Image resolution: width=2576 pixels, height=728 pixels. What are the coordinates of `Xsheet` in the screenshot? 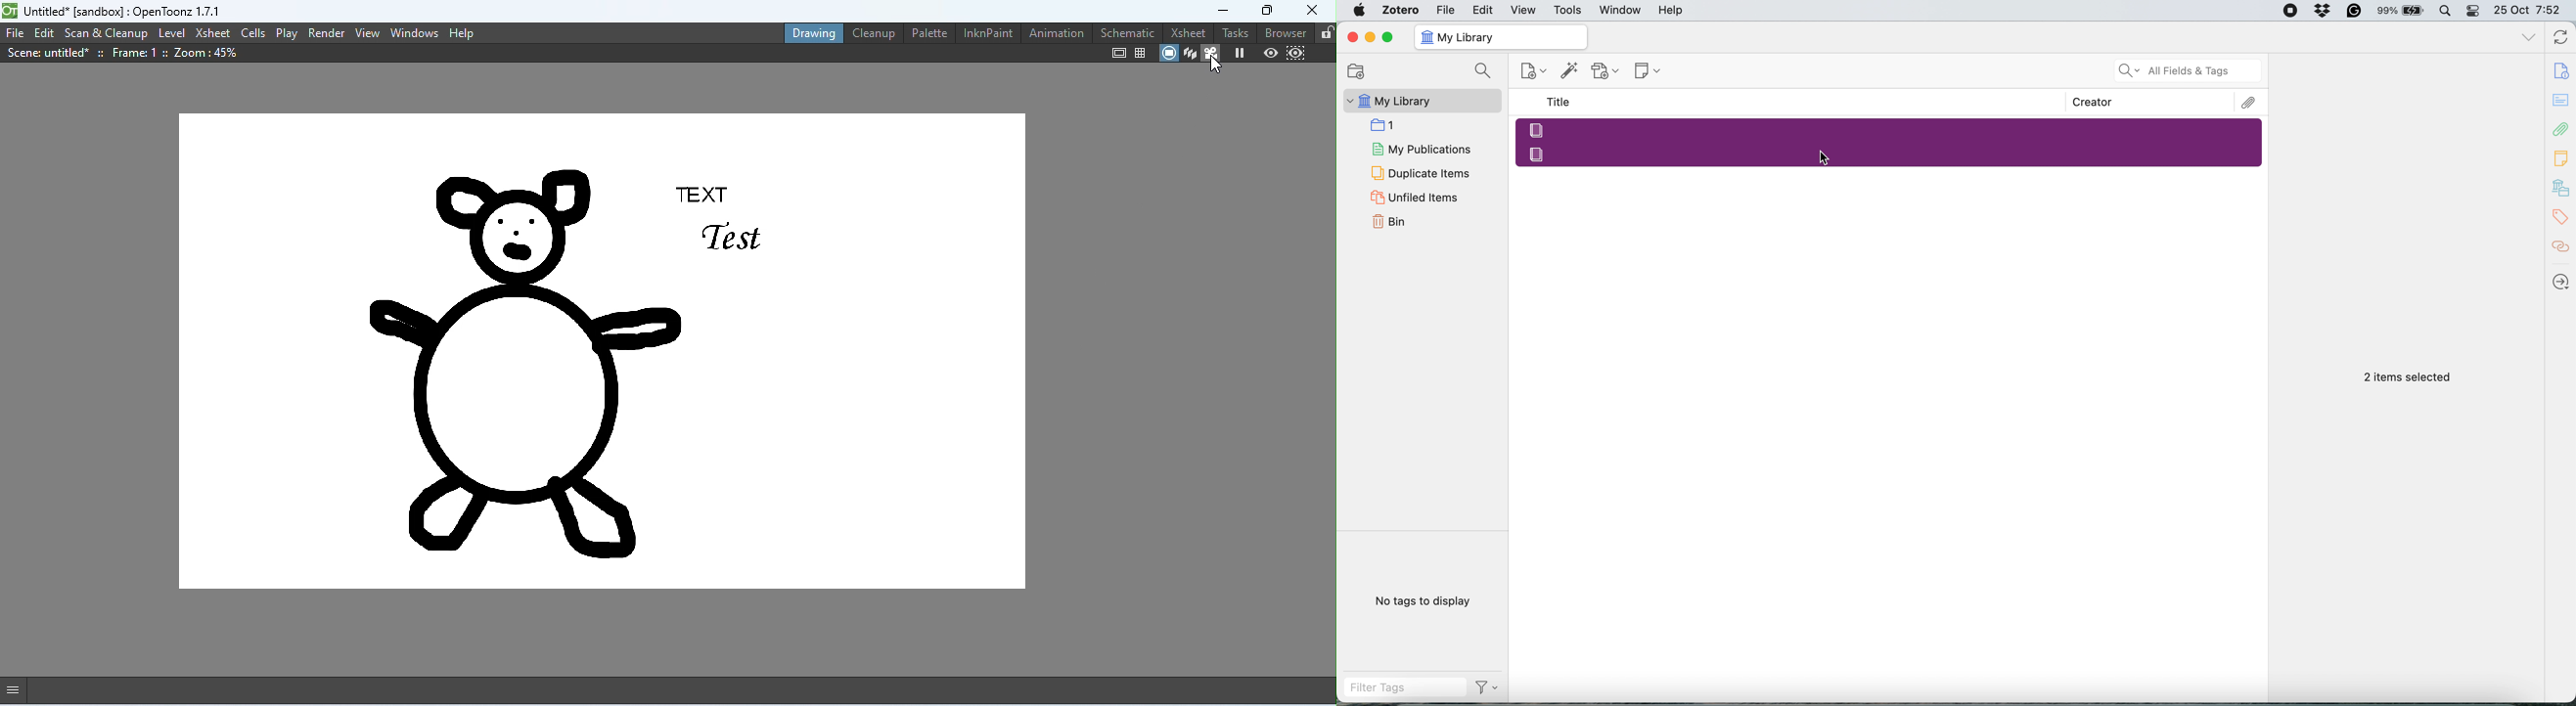 It's located at (1184, 31).